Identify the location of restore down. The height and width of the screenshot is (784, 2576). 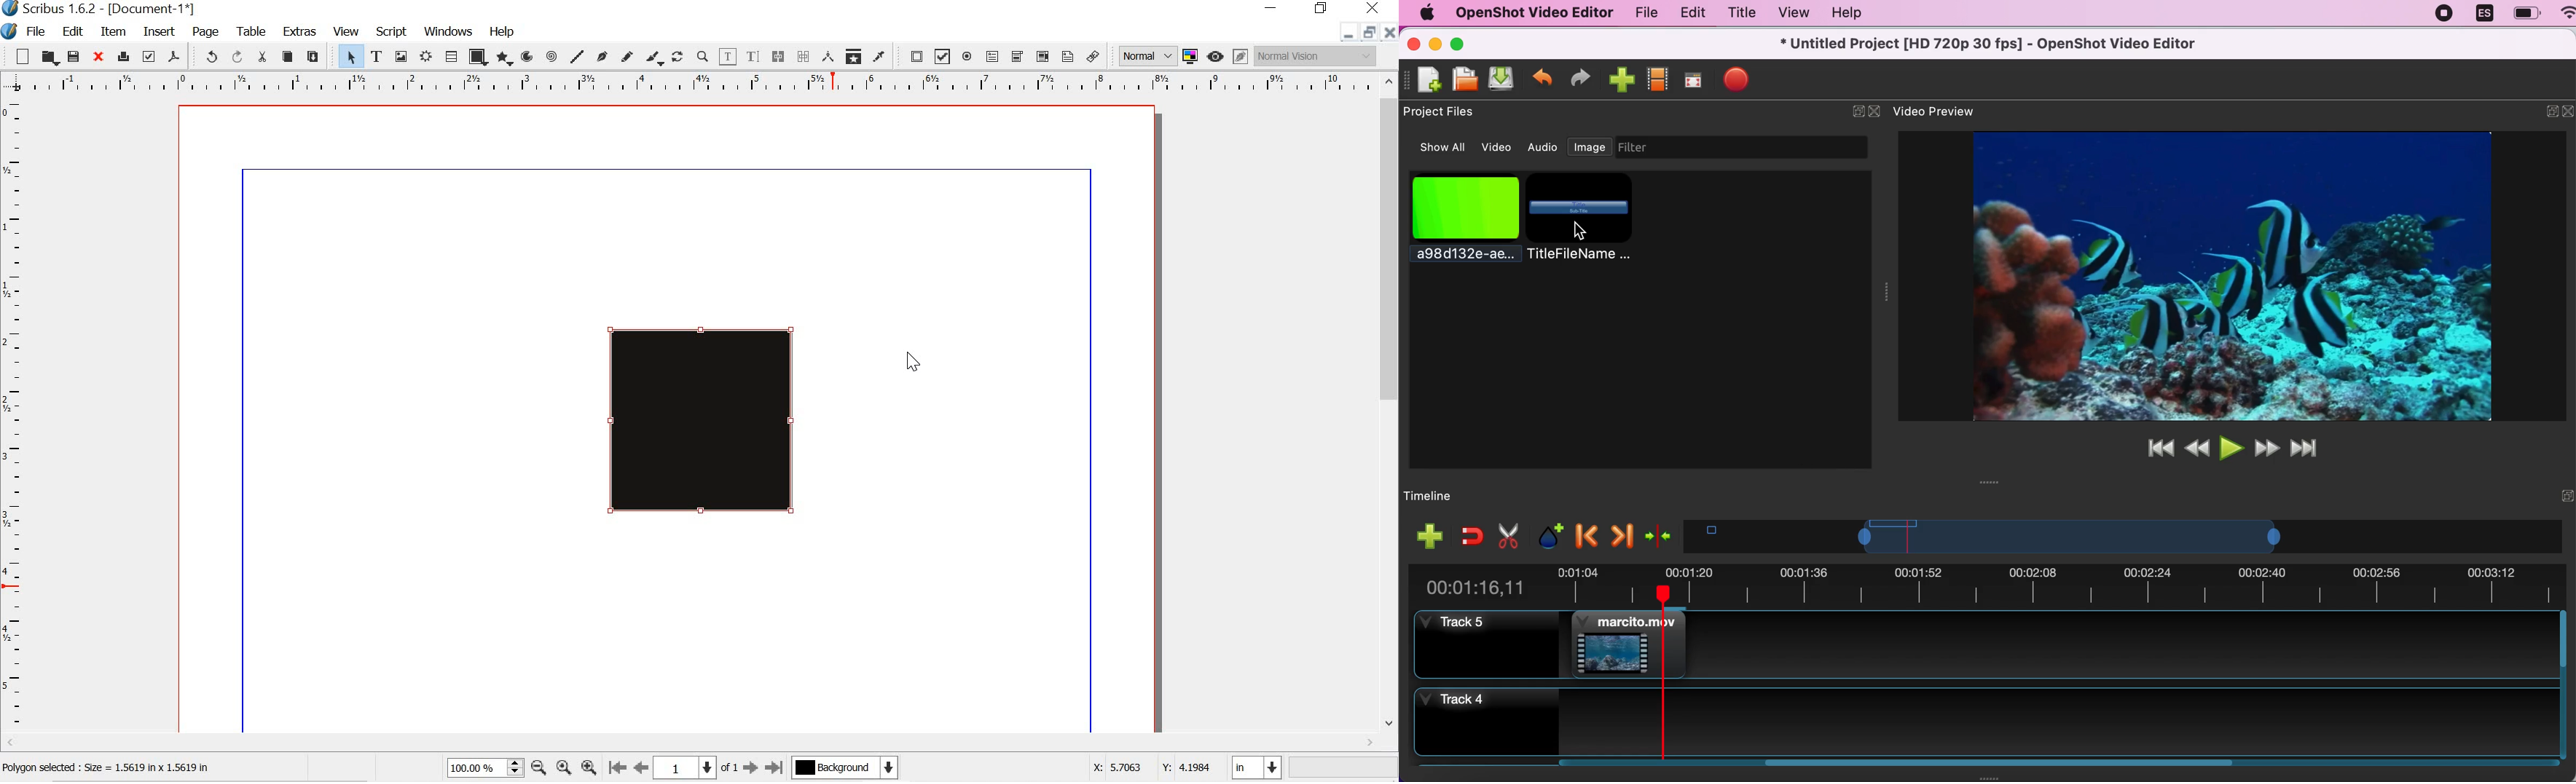
(1322, 9).